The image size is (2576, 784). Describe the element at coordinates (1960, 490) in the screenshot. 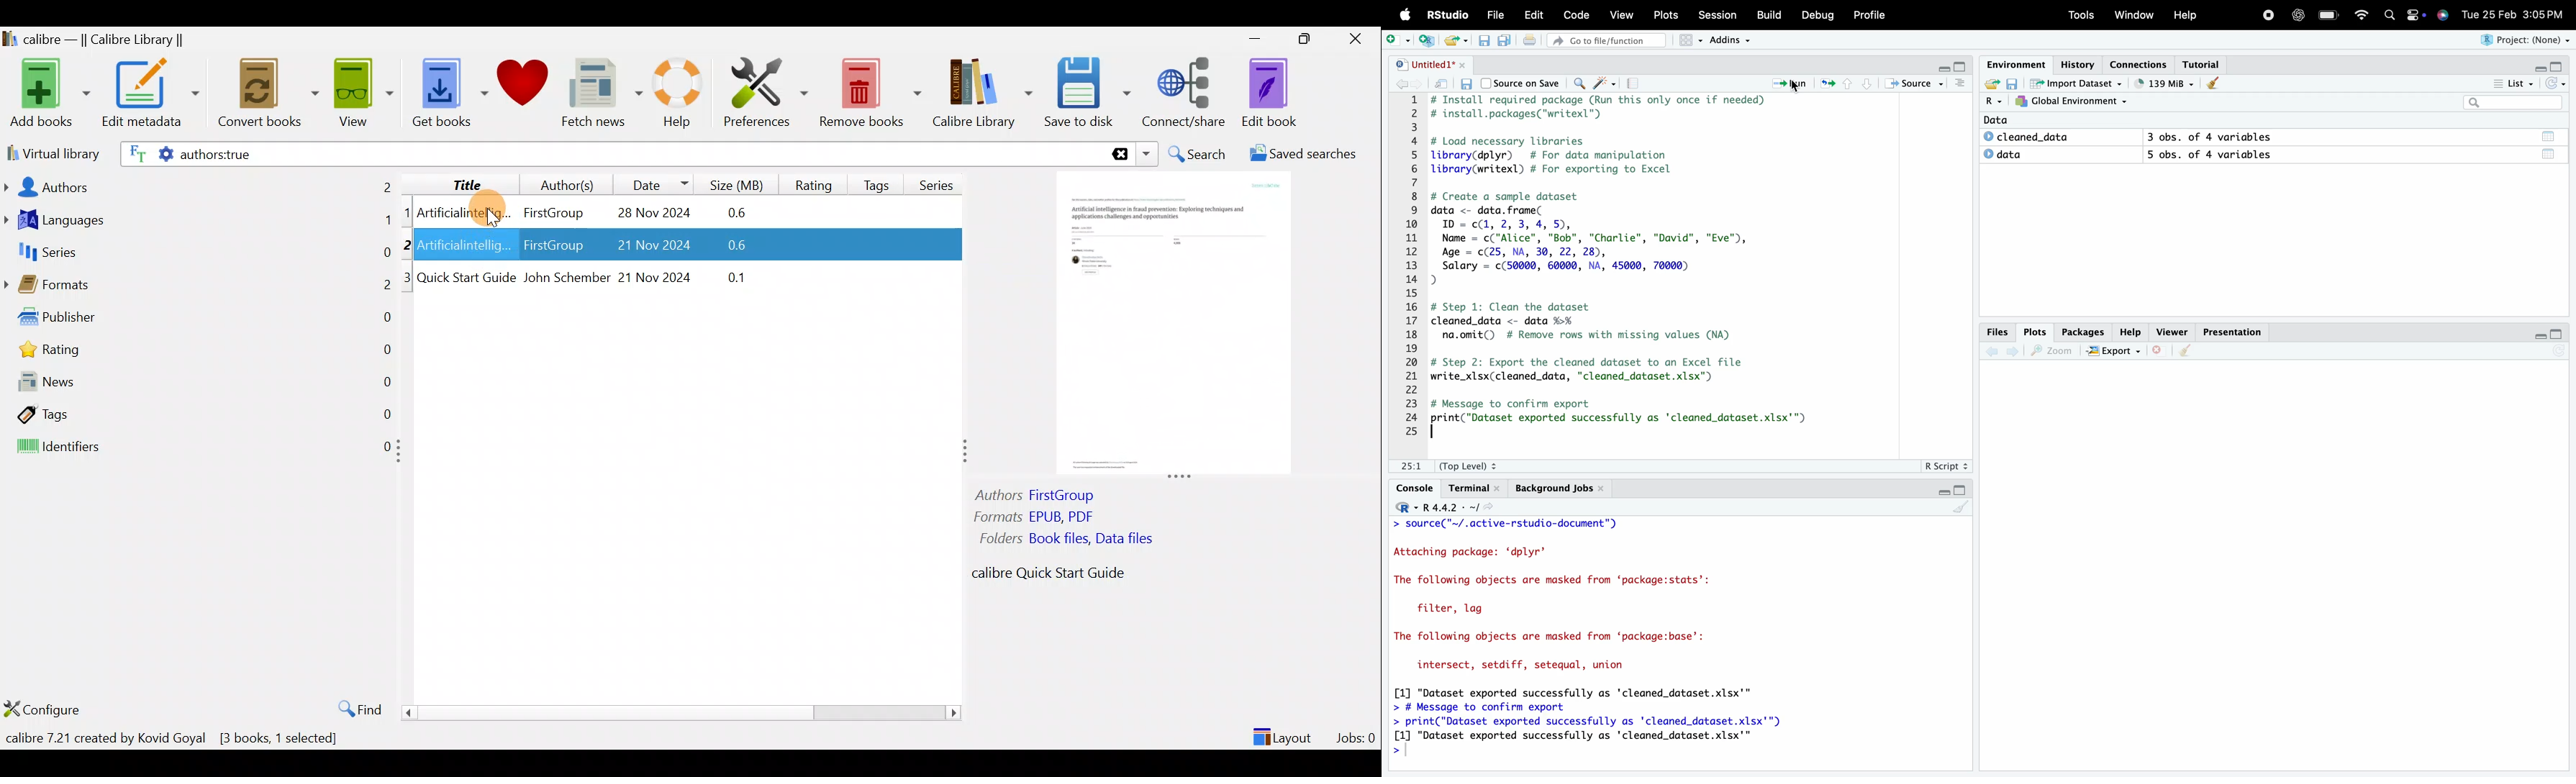

I see `Maximize` at that location.